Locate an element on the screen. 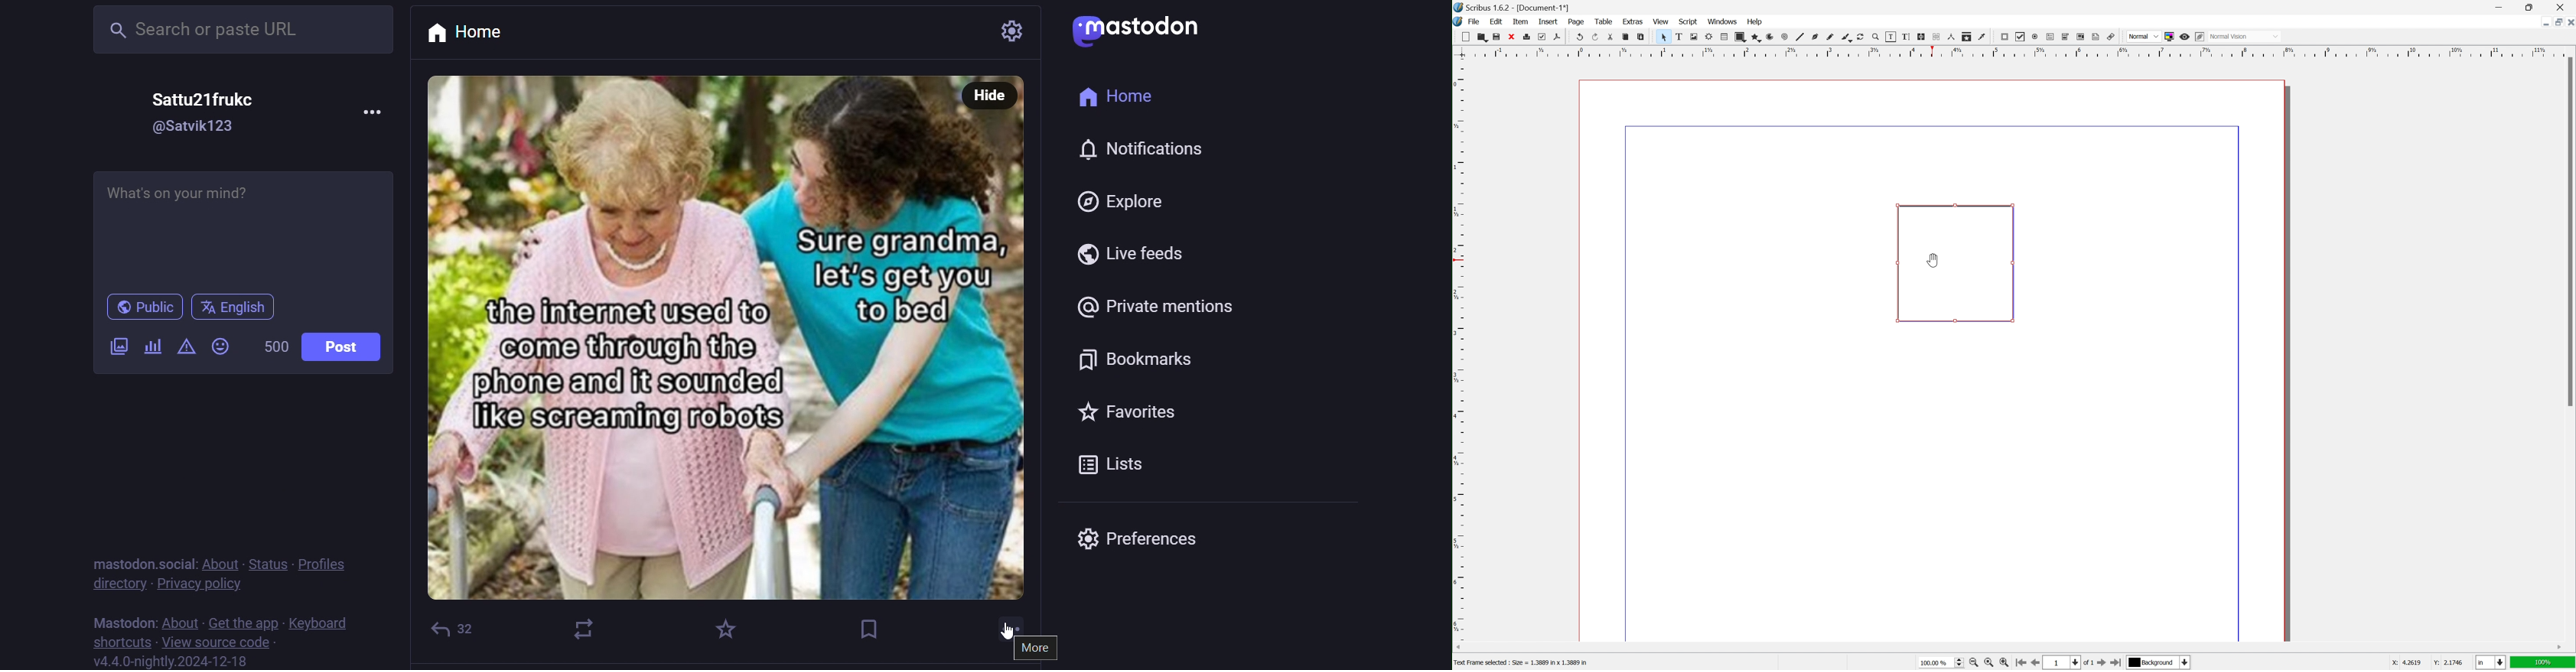 This screenshot has width=2576, height=672. scroll bar is located at coordinates (2569, 231).